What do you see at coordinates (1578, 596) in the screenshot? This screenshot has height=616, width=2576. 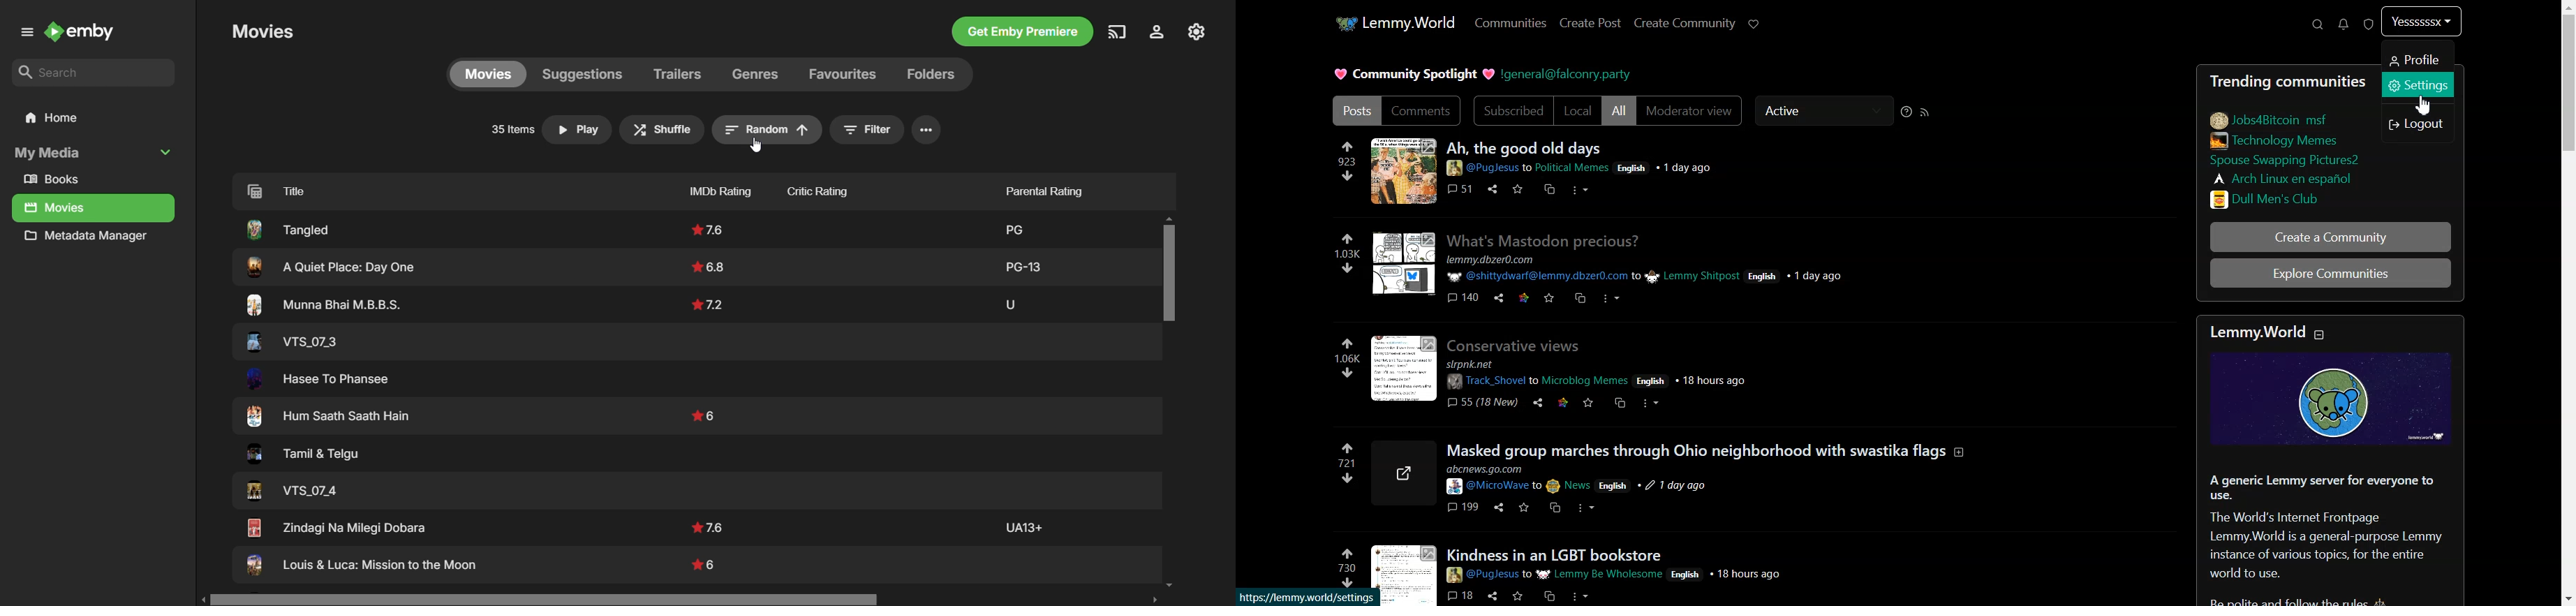 I see `more` at bounding box center [1578, 596].